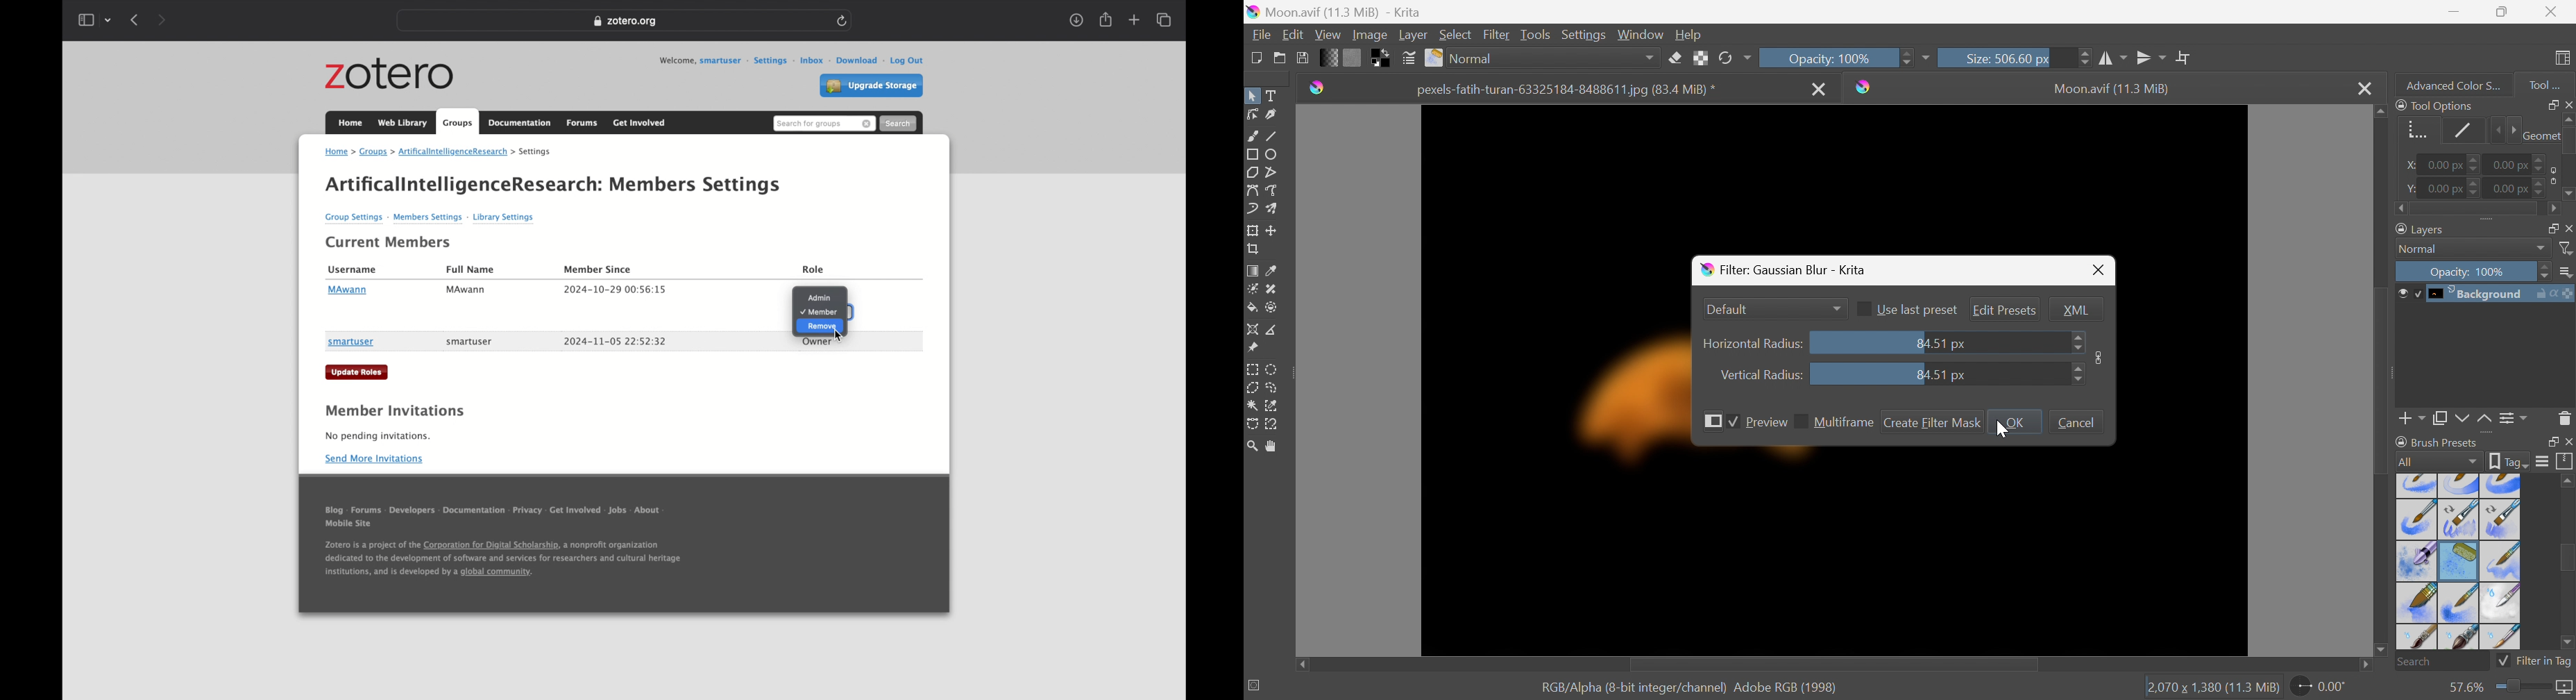 This screenshot has width=2576, height=700. What do you see at coordinates (2459, 561) in the screenshot?
I see `Types of brush` at bounding box center [2459, 561].